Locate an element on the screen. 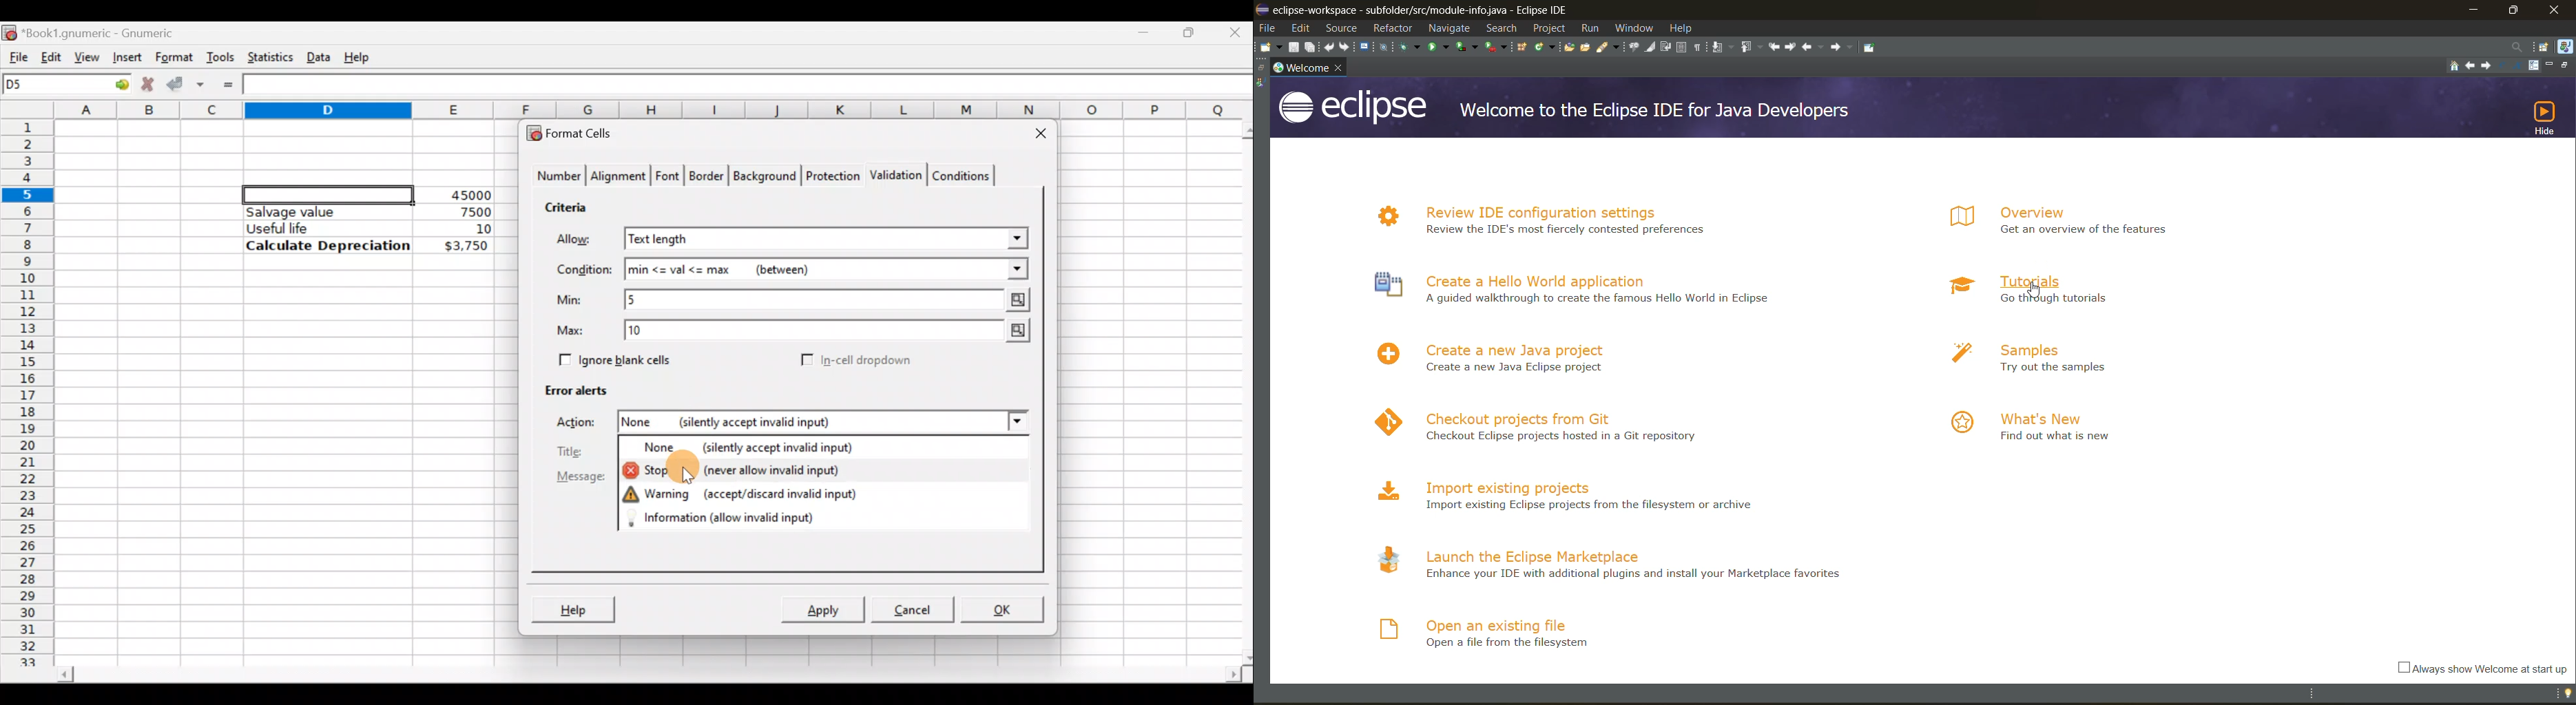 The width and height of the screenshot is (2576, 728). View is located at coordinates (88, 56).